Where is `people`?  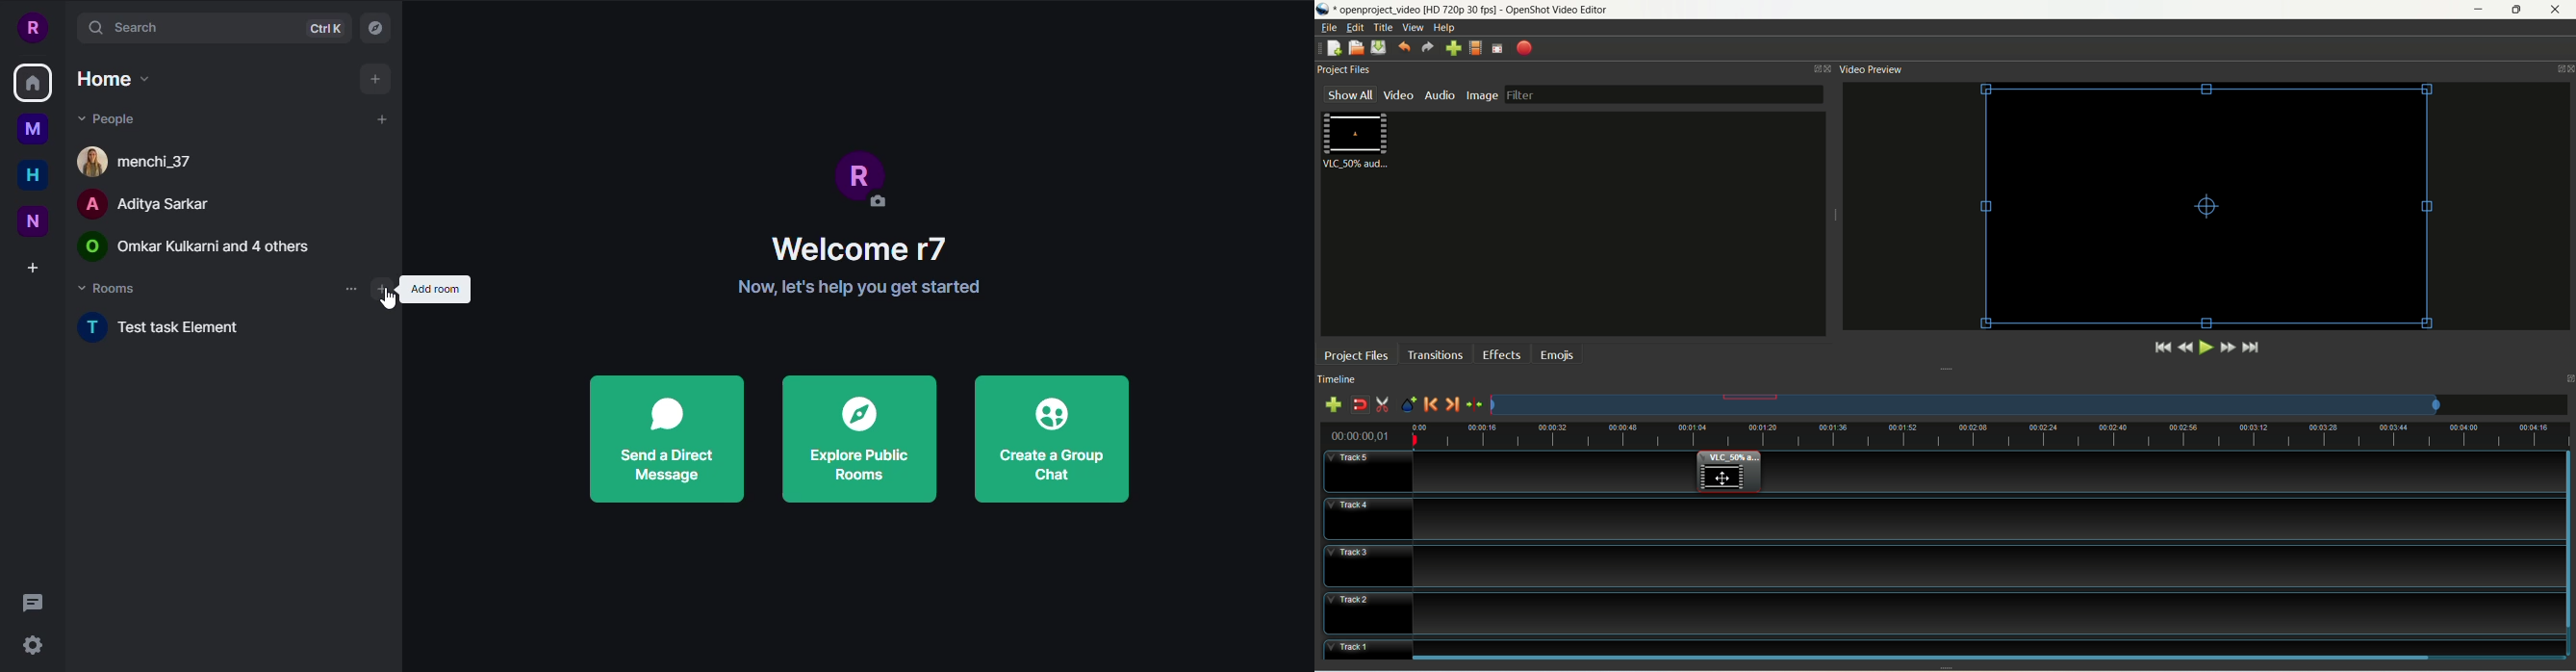
people is located at coordinates (199, 246).